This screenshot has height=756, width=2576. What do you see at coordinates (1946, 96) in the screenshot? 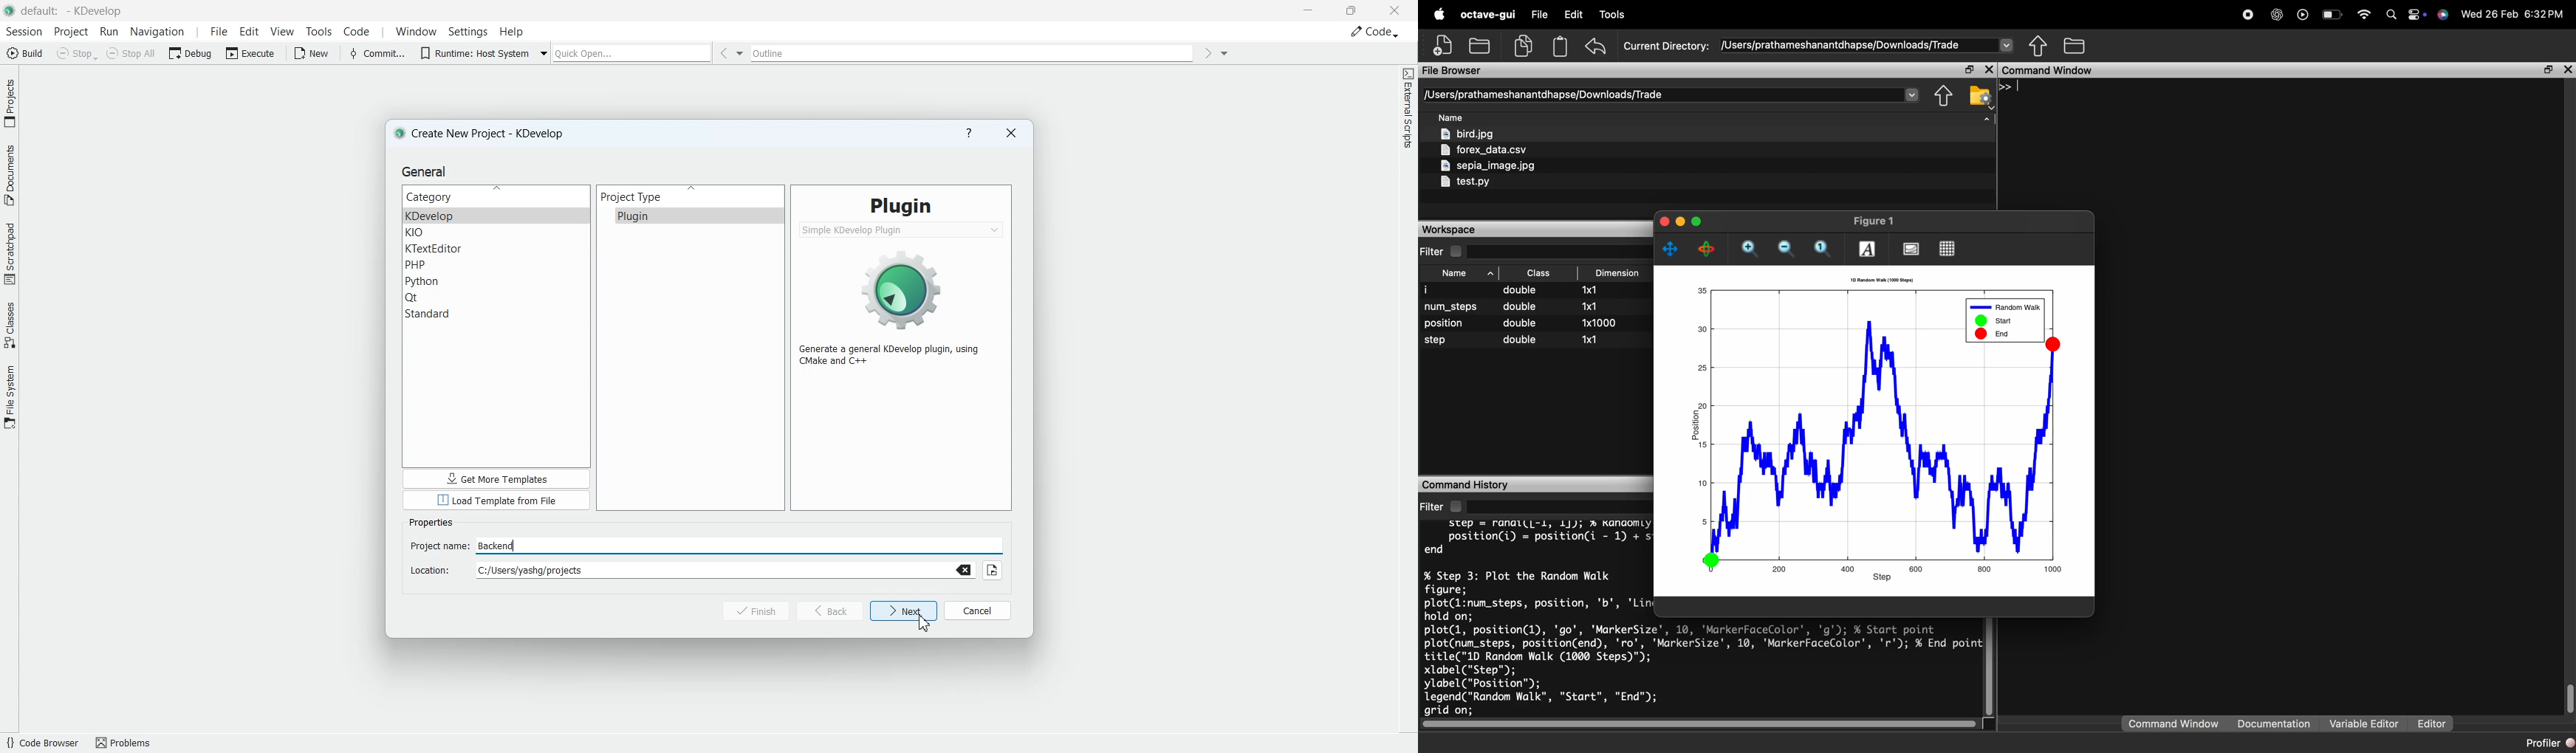
I see `one directory up` at bounding box center [1946, 96].